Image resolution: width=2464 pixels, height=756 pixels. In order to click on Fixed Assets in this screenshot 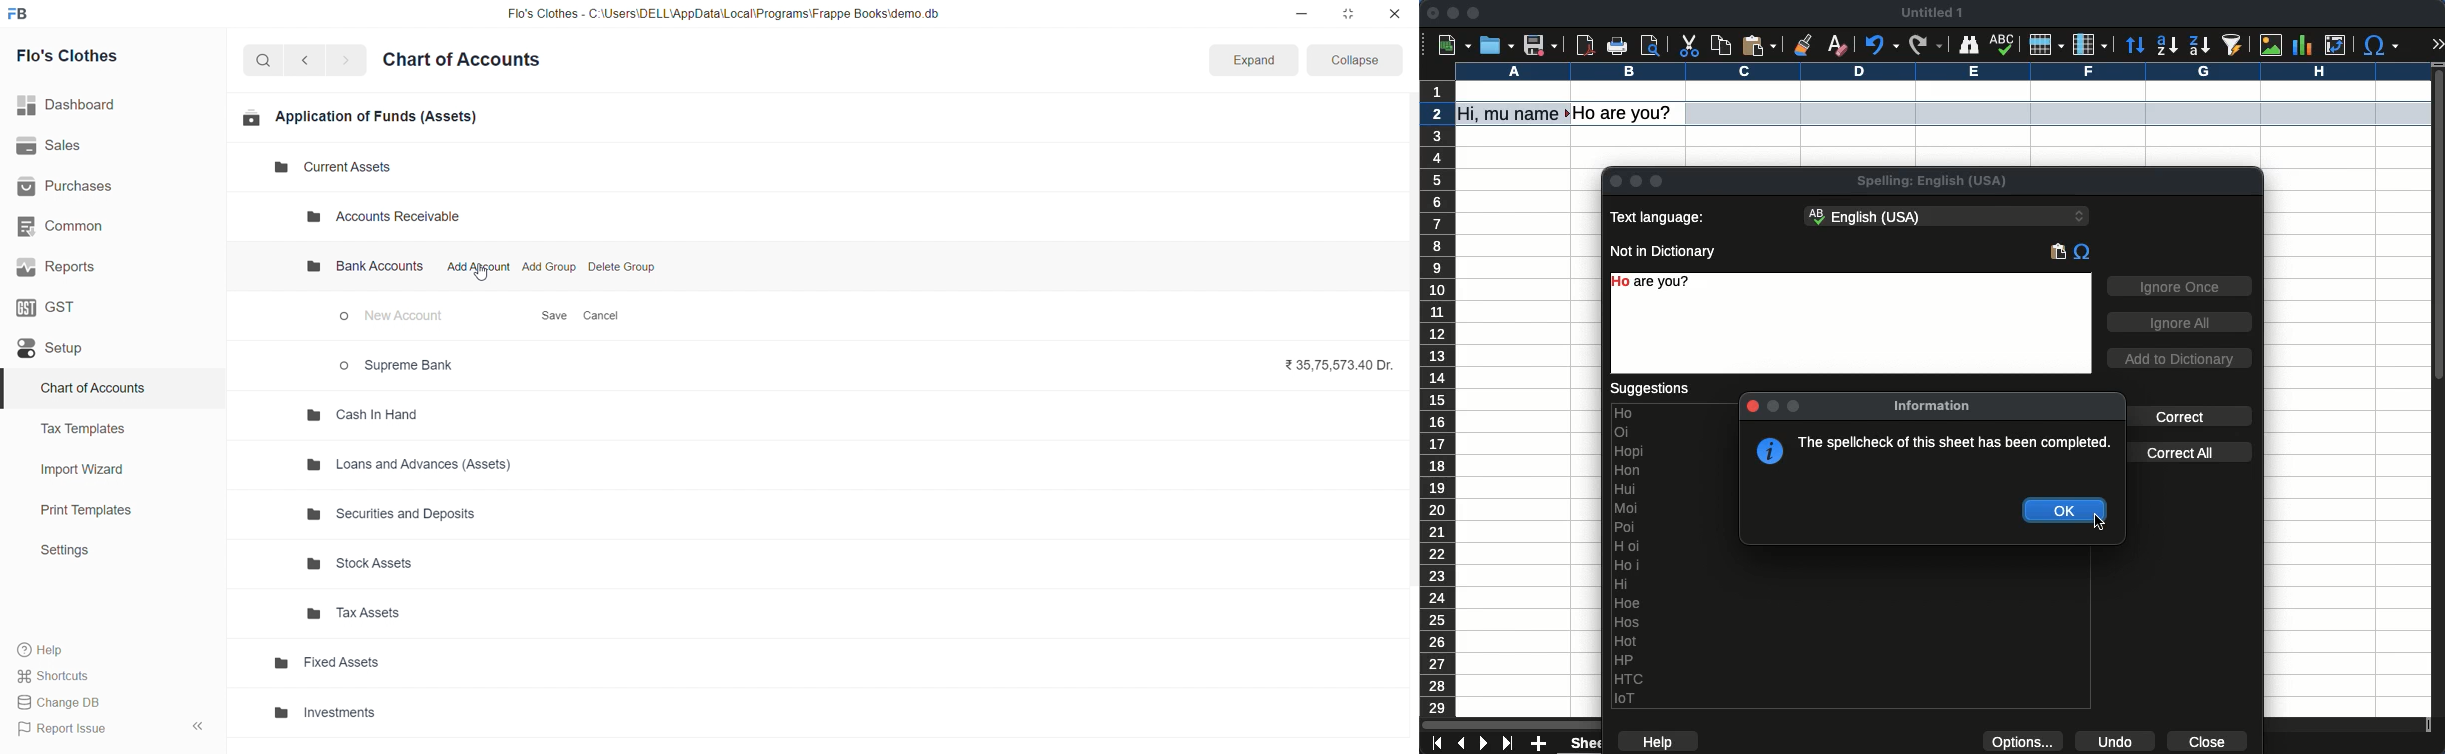, I will do `click(402, 668)`.